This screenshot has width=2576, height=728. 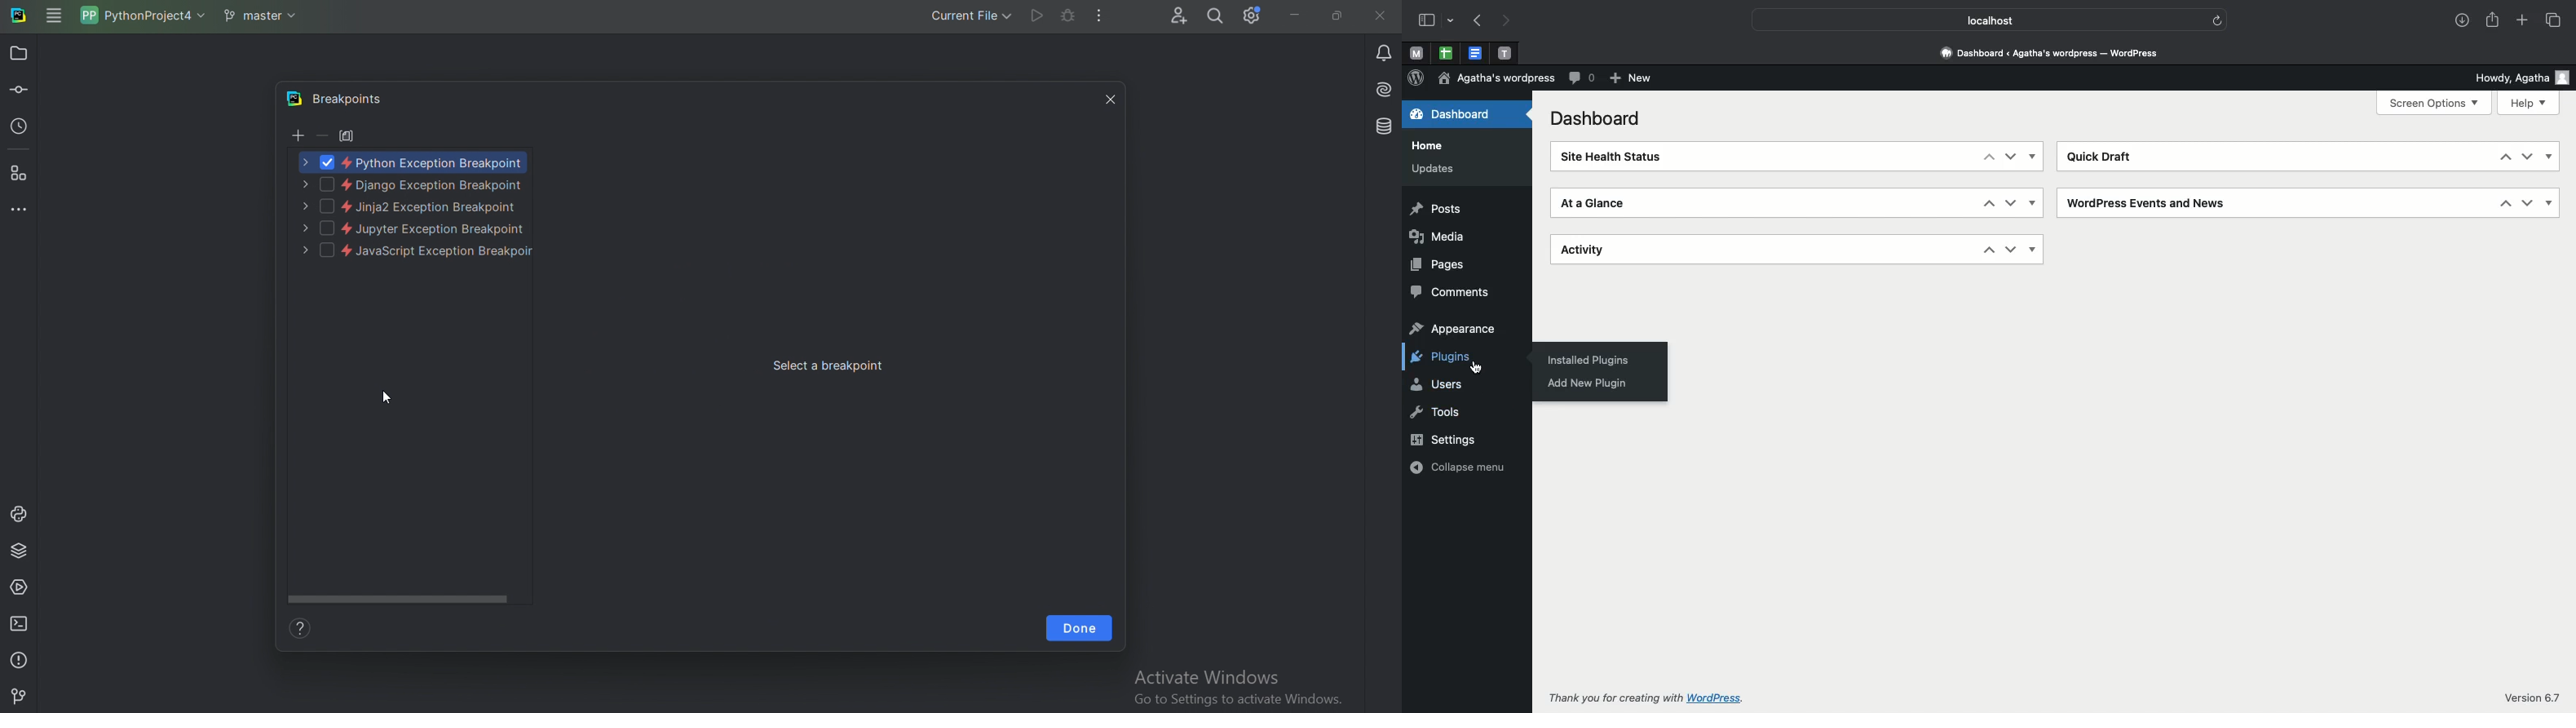 What do you see at coordinates (1438, 264) in the screenshot?
I see `Pages` at bounding box center [1438, 264].